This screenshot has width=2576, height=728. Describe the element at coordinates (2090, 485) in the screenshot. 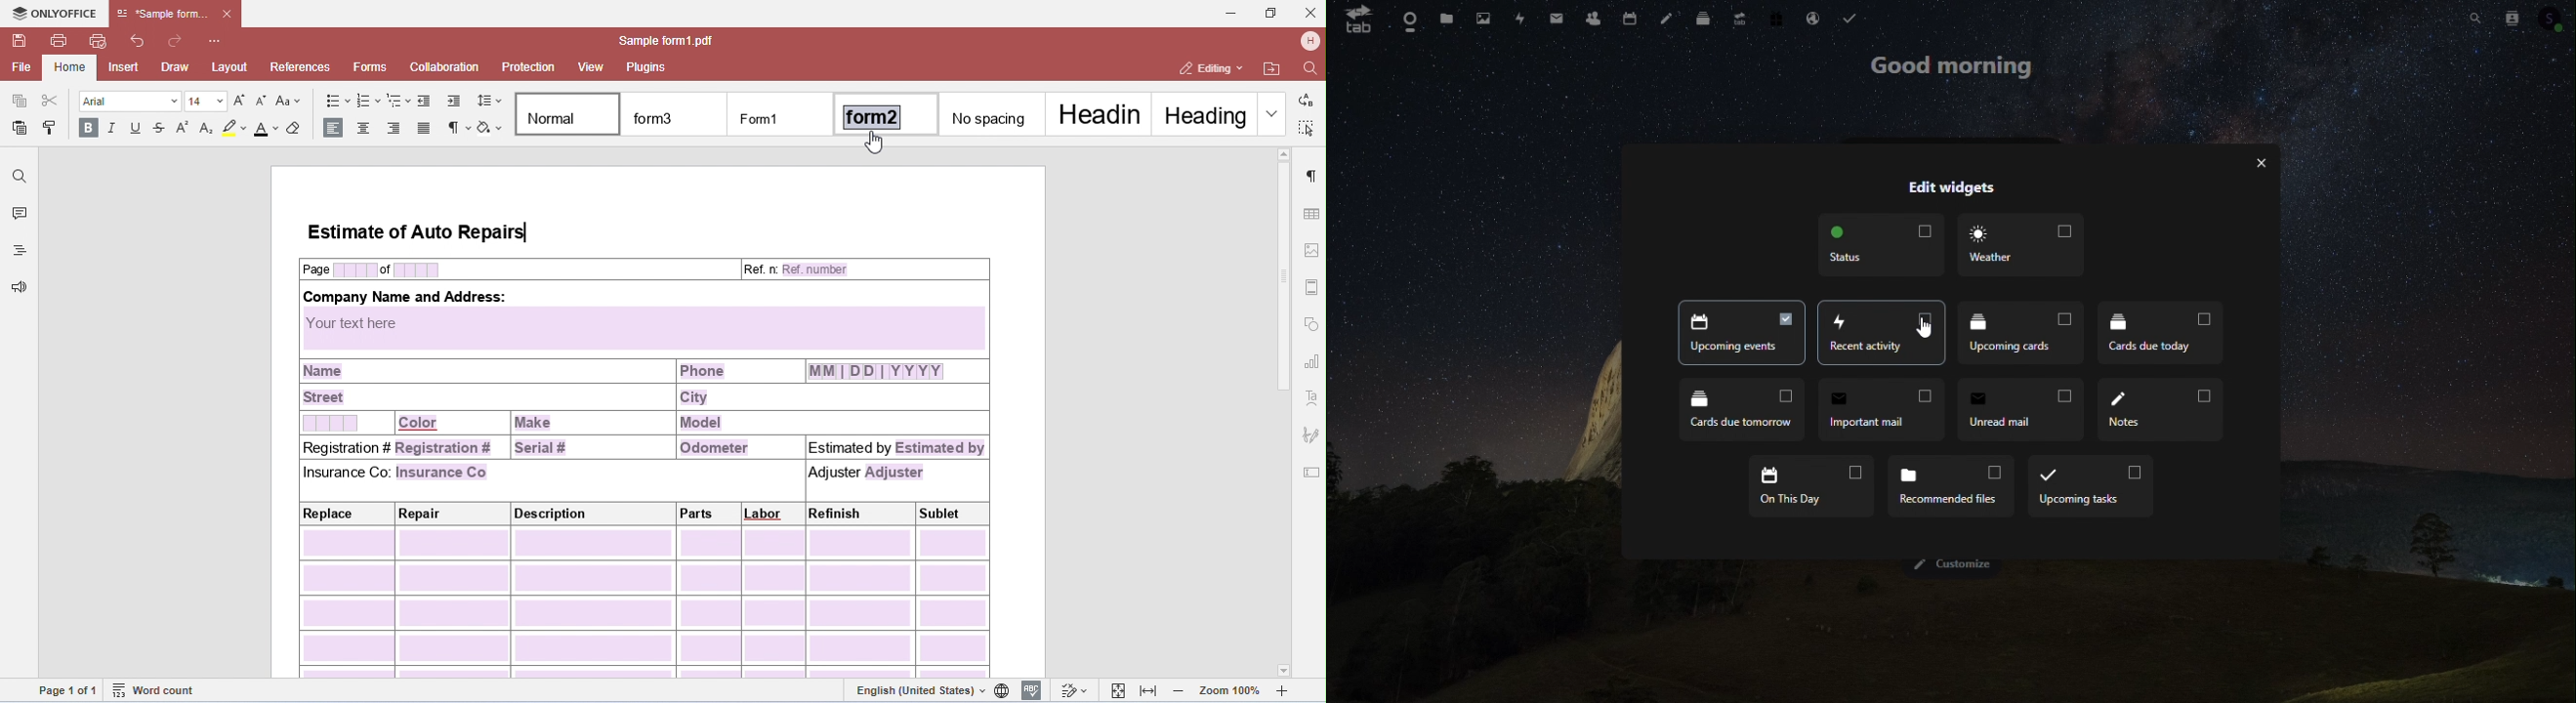

I see `upcoming tasks` at that location.